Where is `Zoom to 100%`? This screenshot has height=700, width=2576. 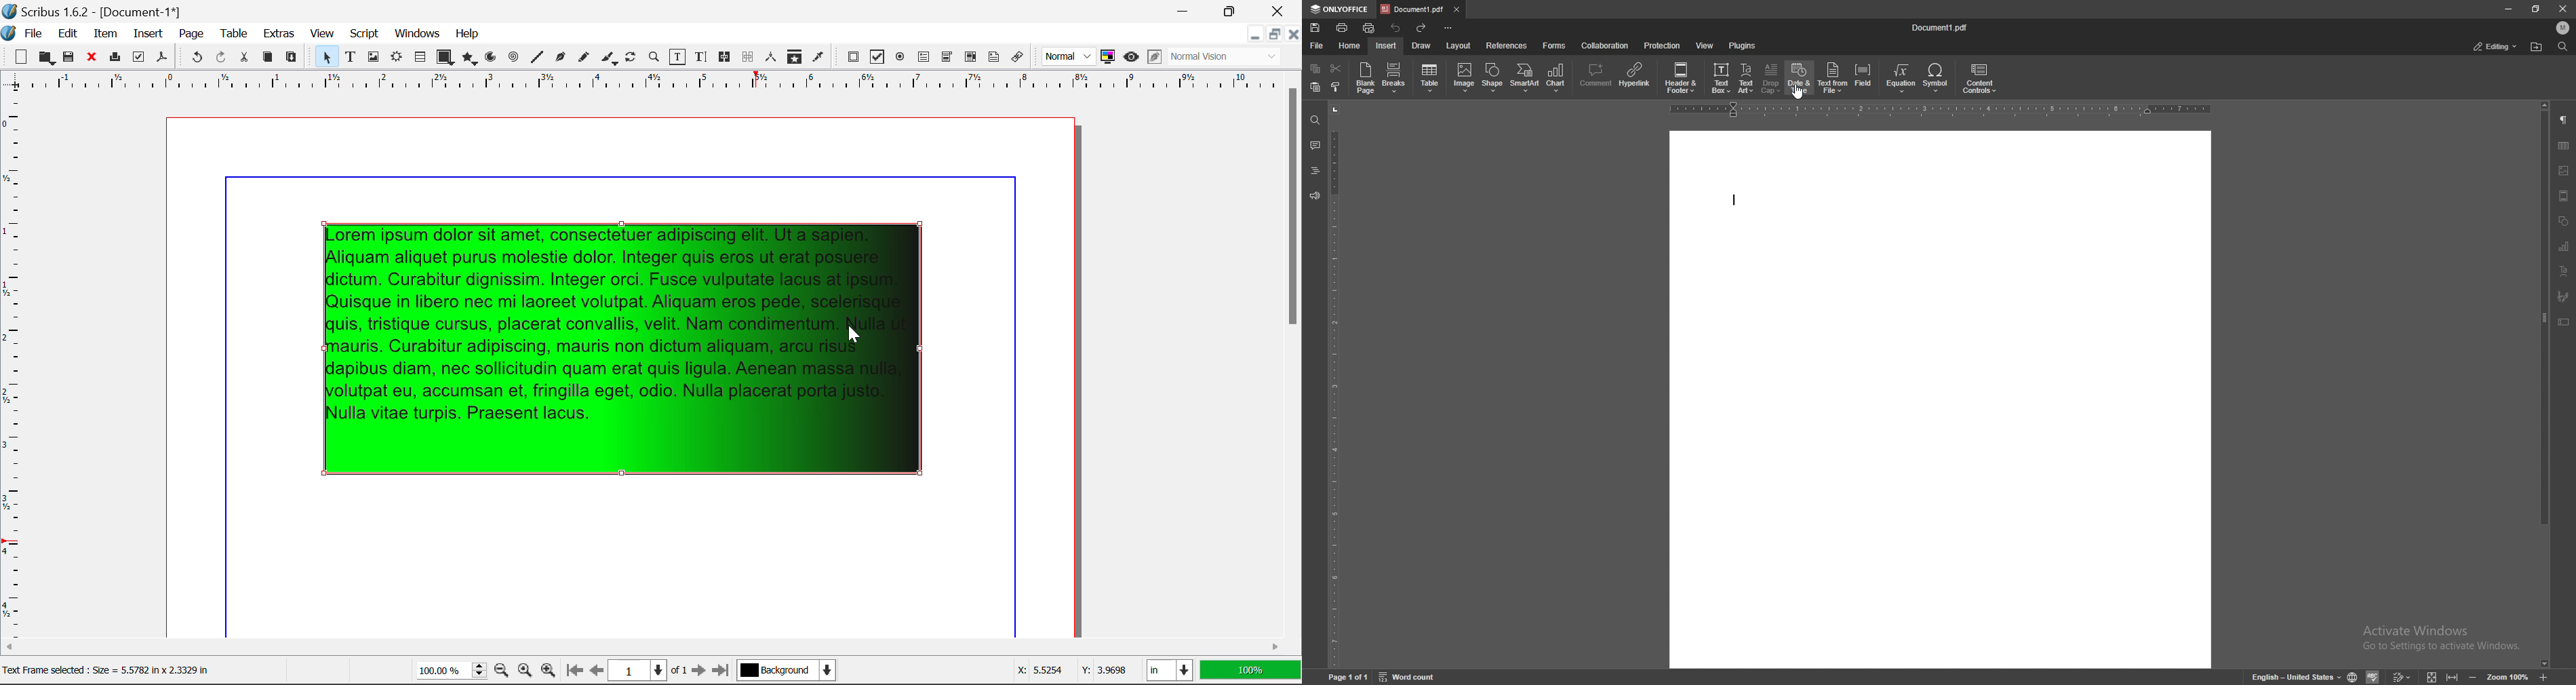
Zoom to 100% is located at coordinates (526, 672).